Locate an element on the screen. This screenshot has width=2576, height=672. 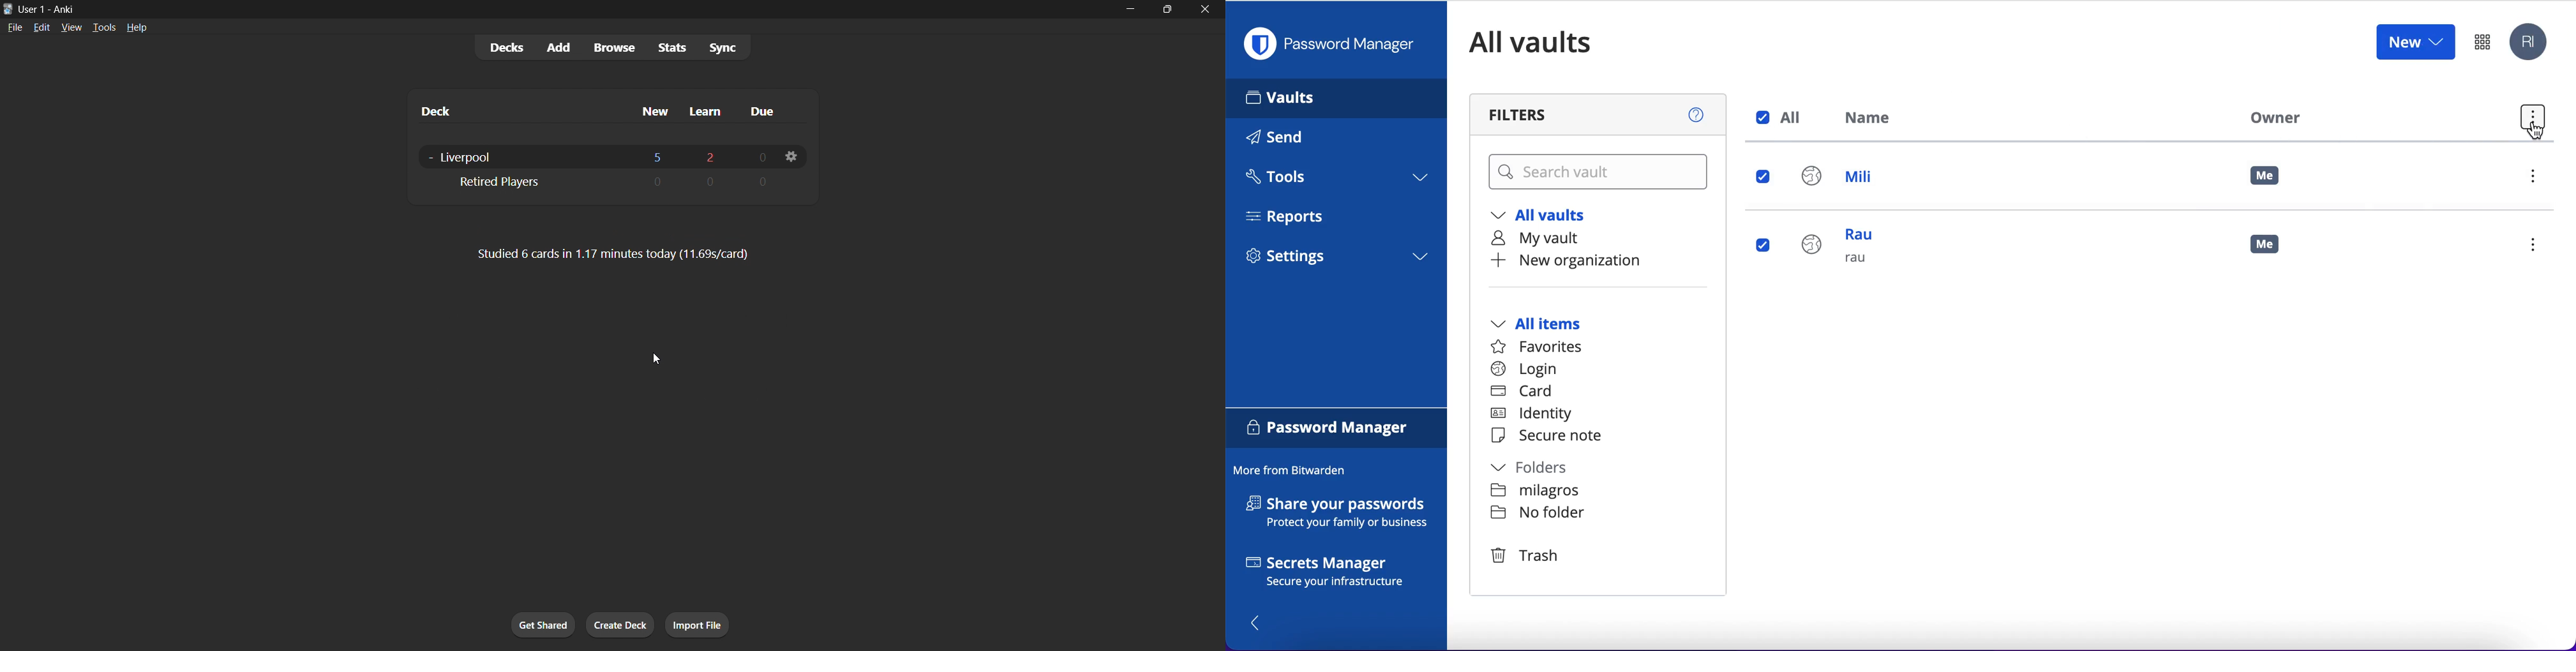
stats is located at coordinates (675, 47).